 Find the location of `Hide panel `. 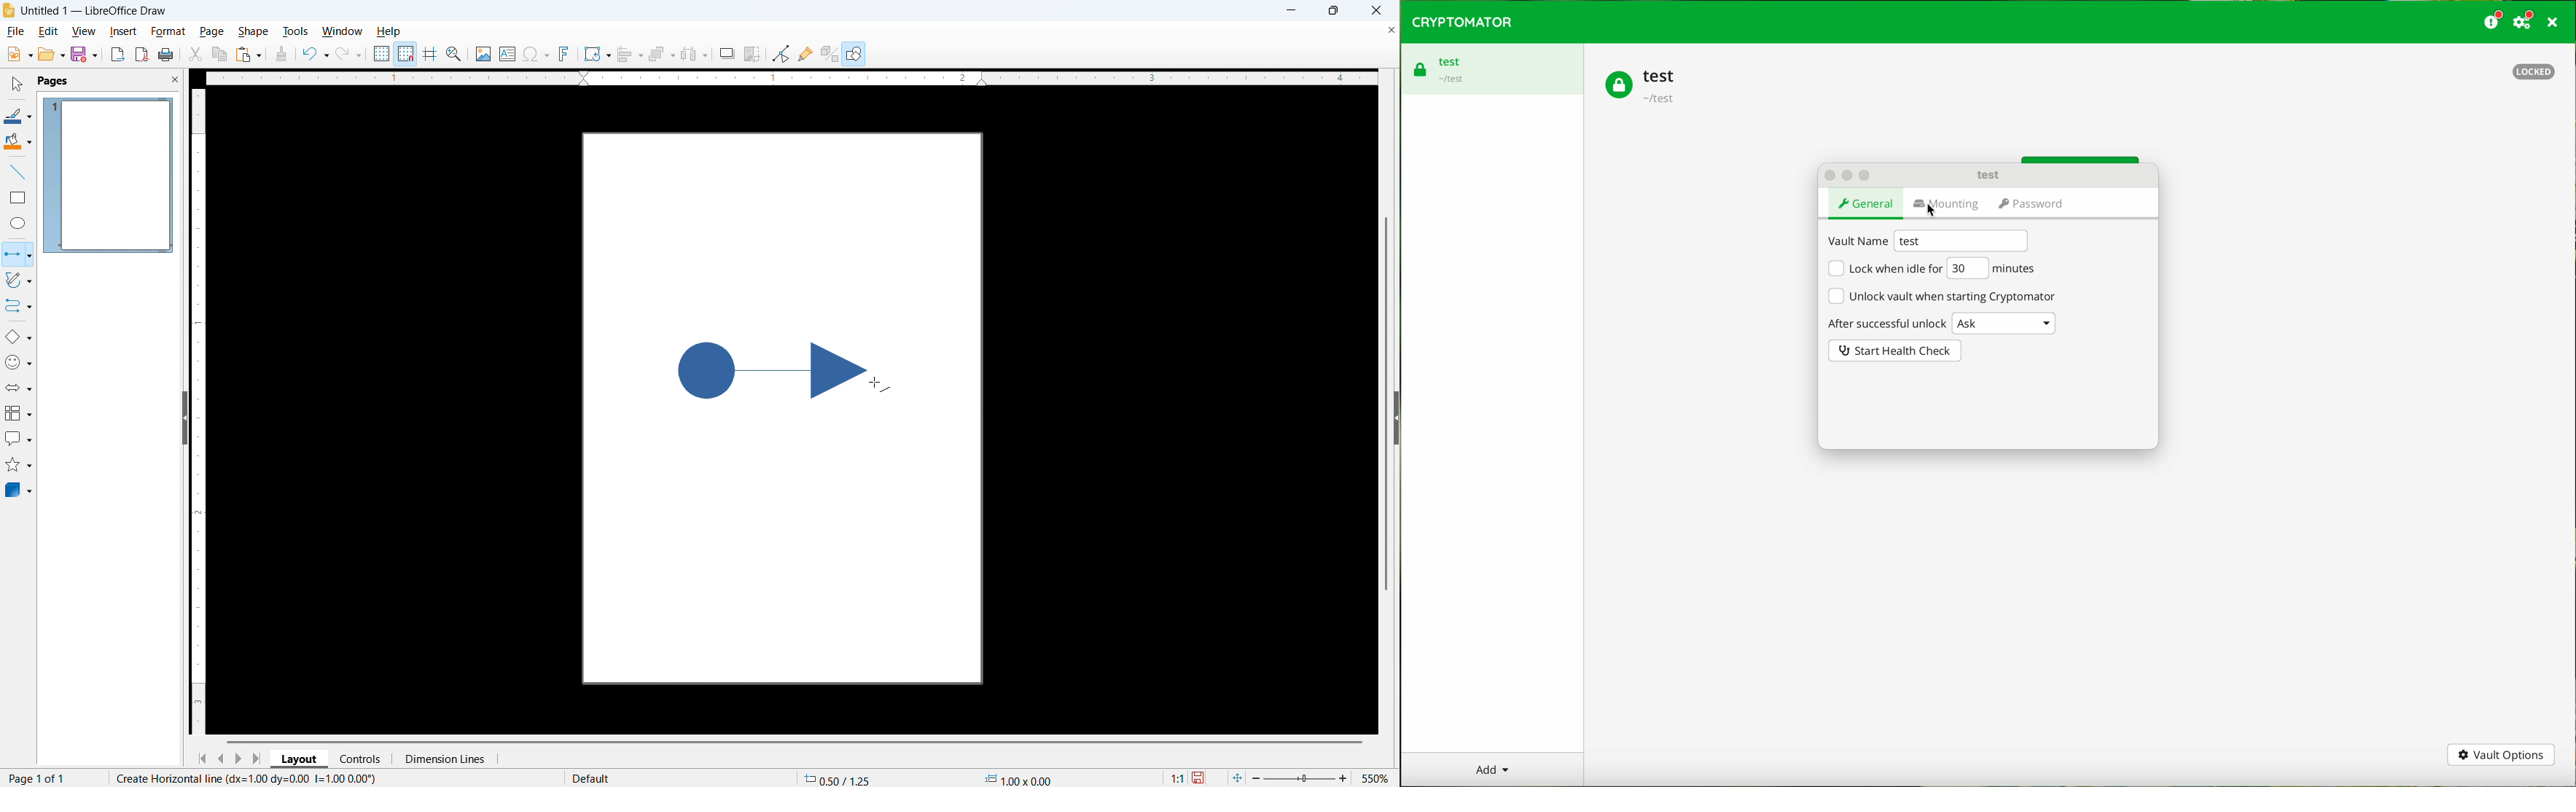

Hide panel  is located at coordinates (184, 415).